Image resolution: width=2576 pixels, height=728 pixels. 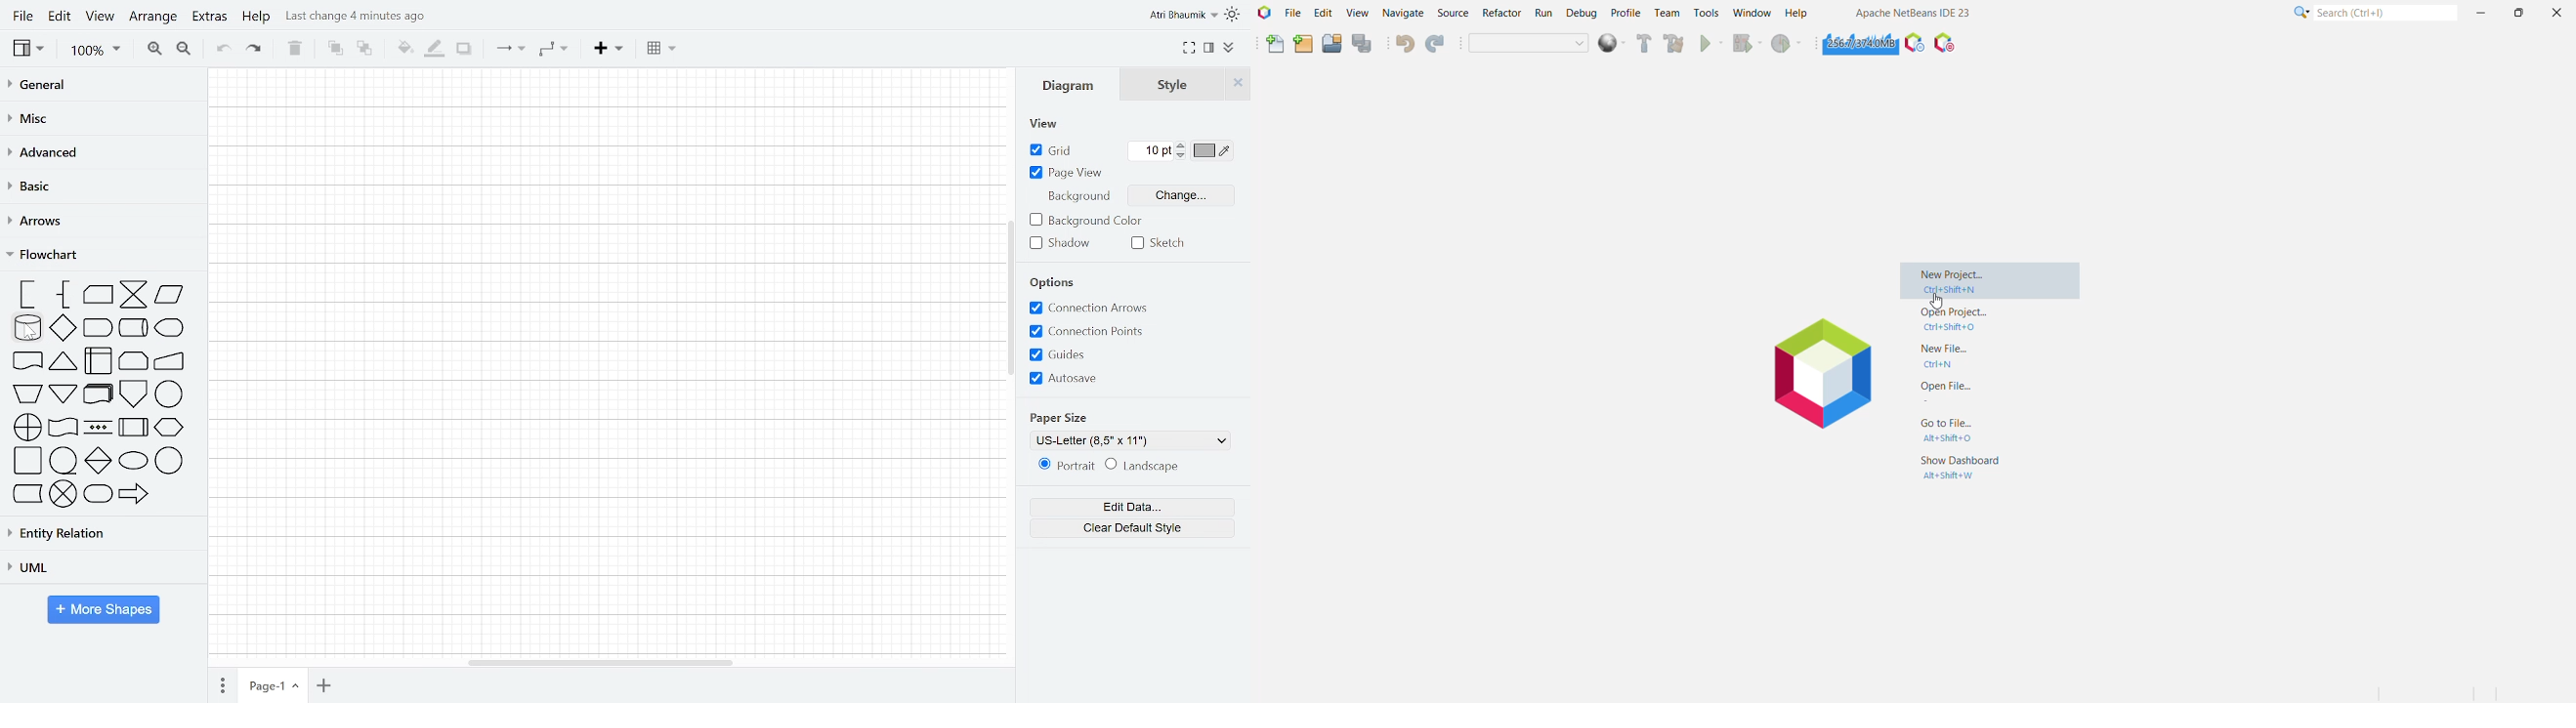 What do you see at coordinates (98, 361) in the screenshot?
I see `internal storage` at bounding box center [98, 361].